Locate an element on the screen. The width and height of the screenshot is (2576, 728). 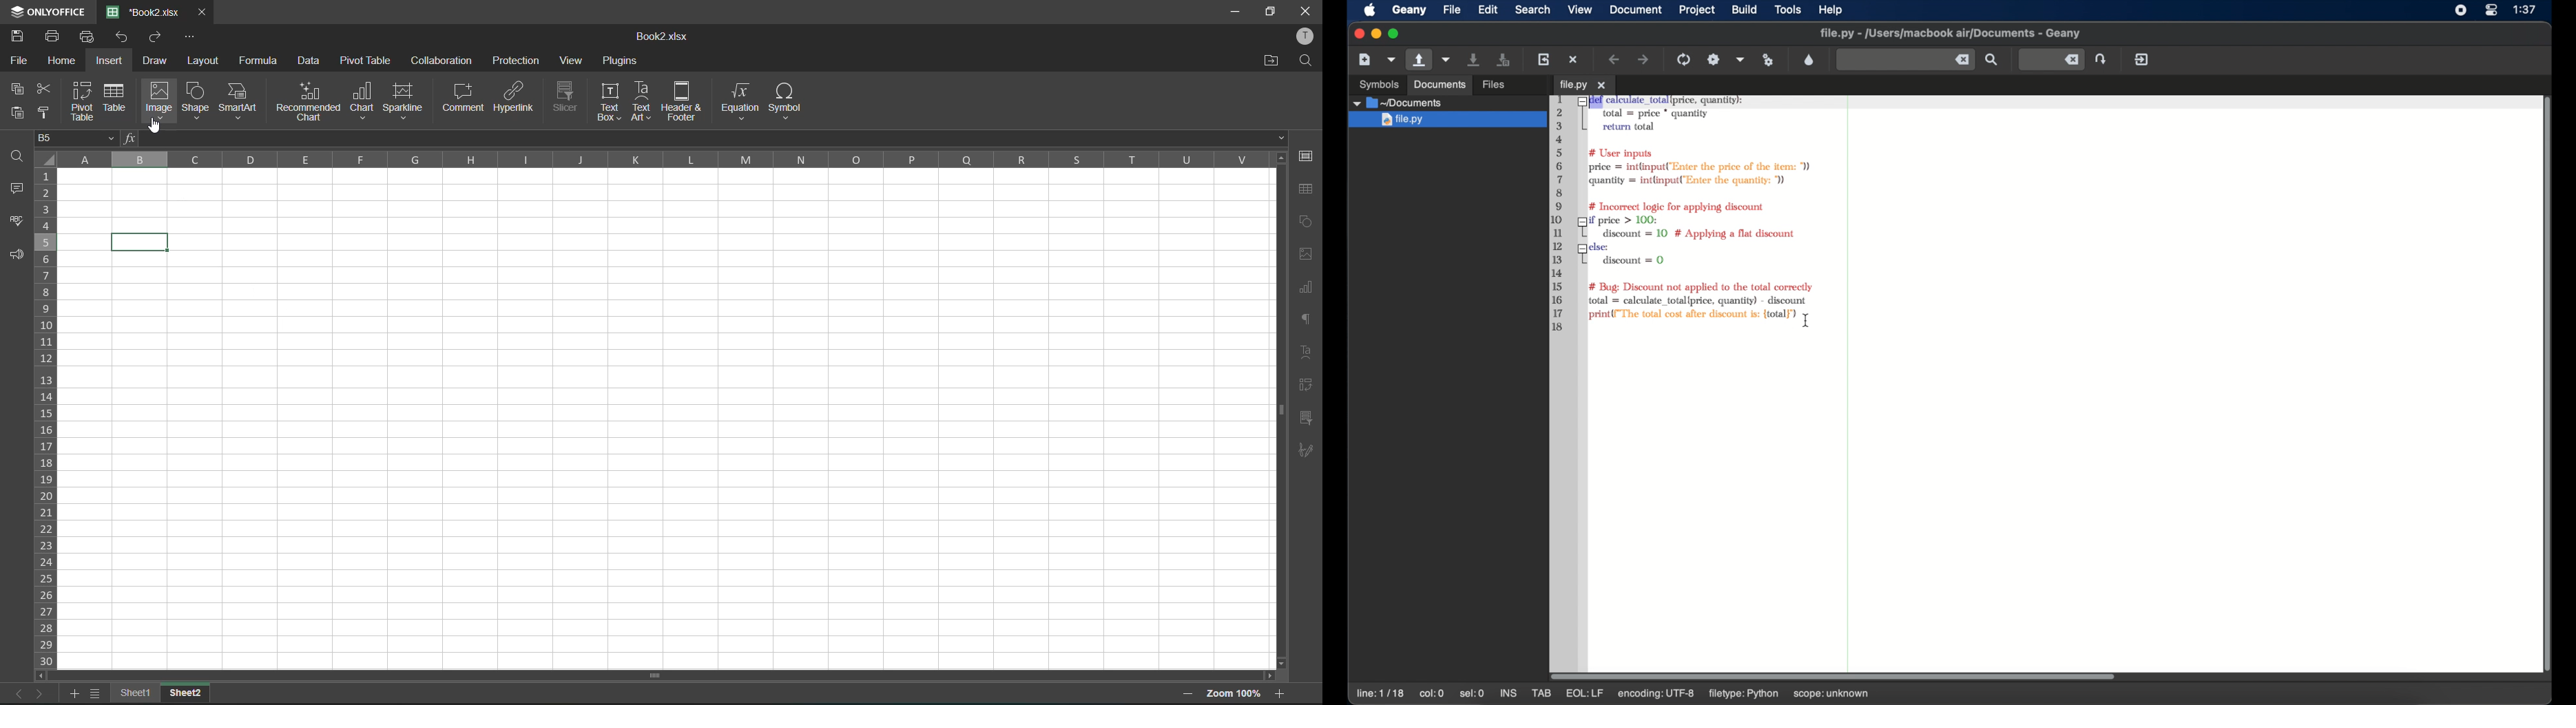
quit geany is located at coordinates (2141, 59).